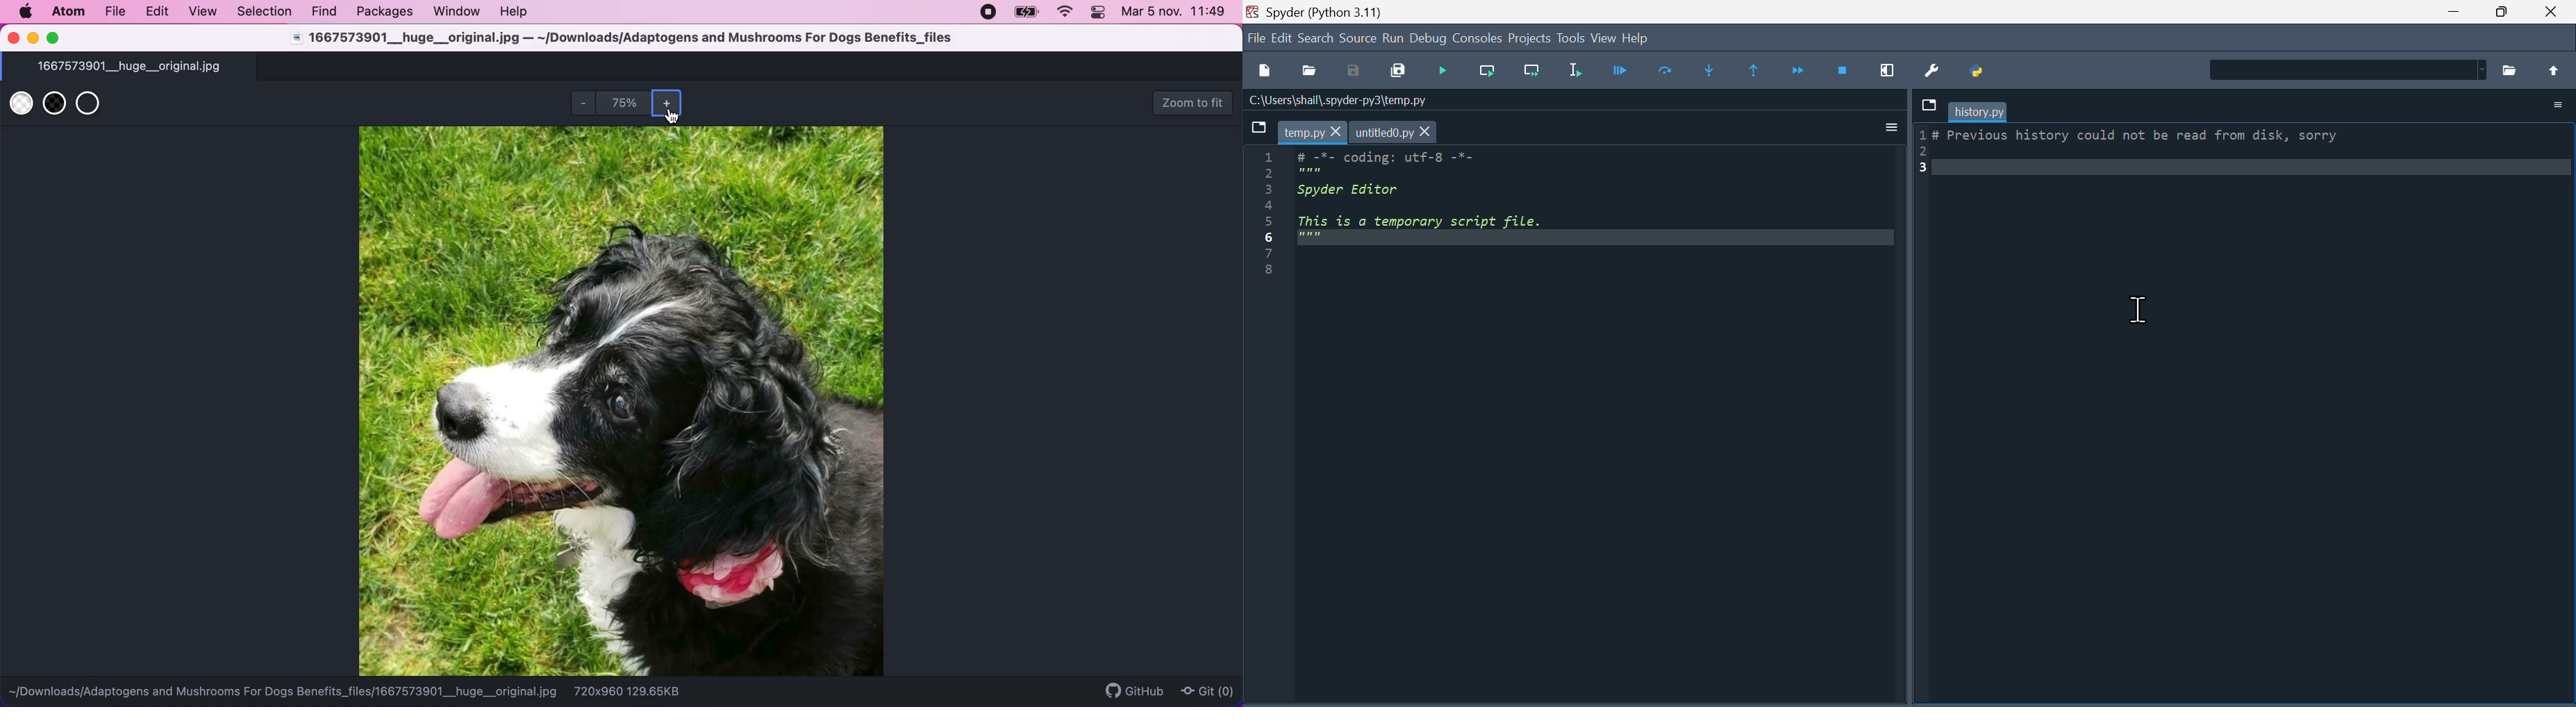 The image size is (2576, 728). Describe the element at coordinates (1332, 13) in the screenshot. I see `spyder (Python 3.11)` at that location.